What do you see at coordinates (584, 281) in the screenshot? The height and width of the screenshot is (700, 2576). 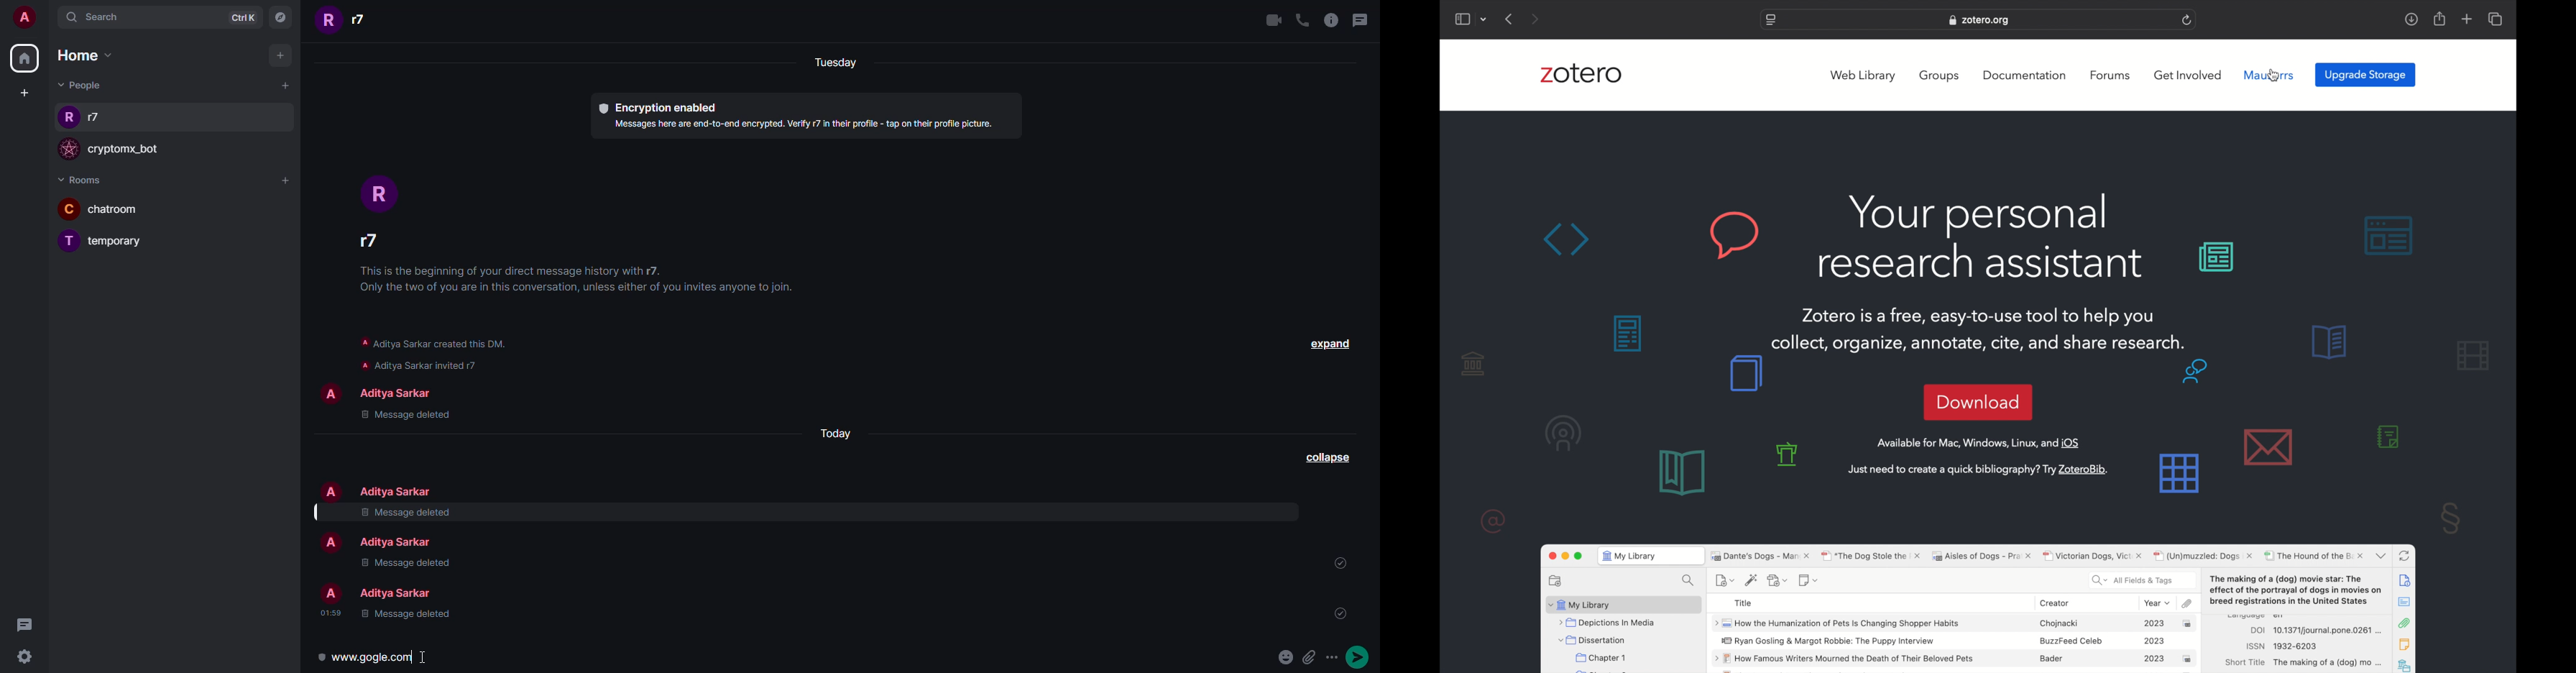 I see `info` at bounding box center [584, 281].